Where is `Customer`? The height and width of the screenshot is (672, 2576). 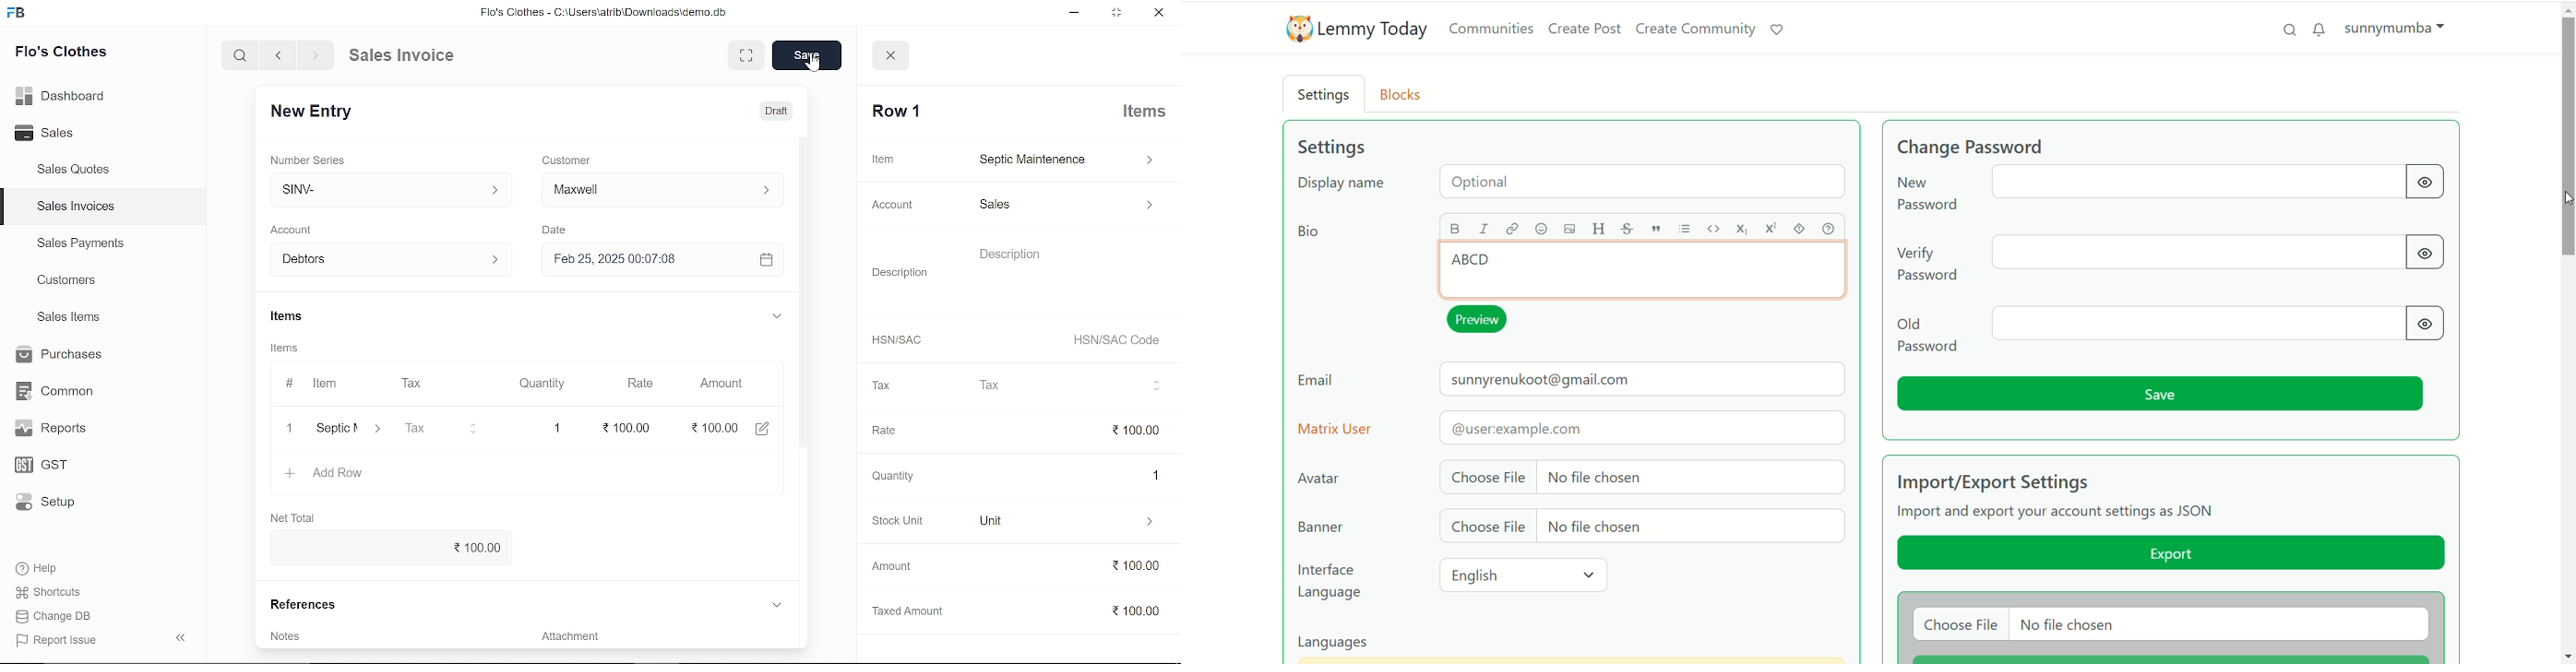 Customer is located at coordinates (567, 159).